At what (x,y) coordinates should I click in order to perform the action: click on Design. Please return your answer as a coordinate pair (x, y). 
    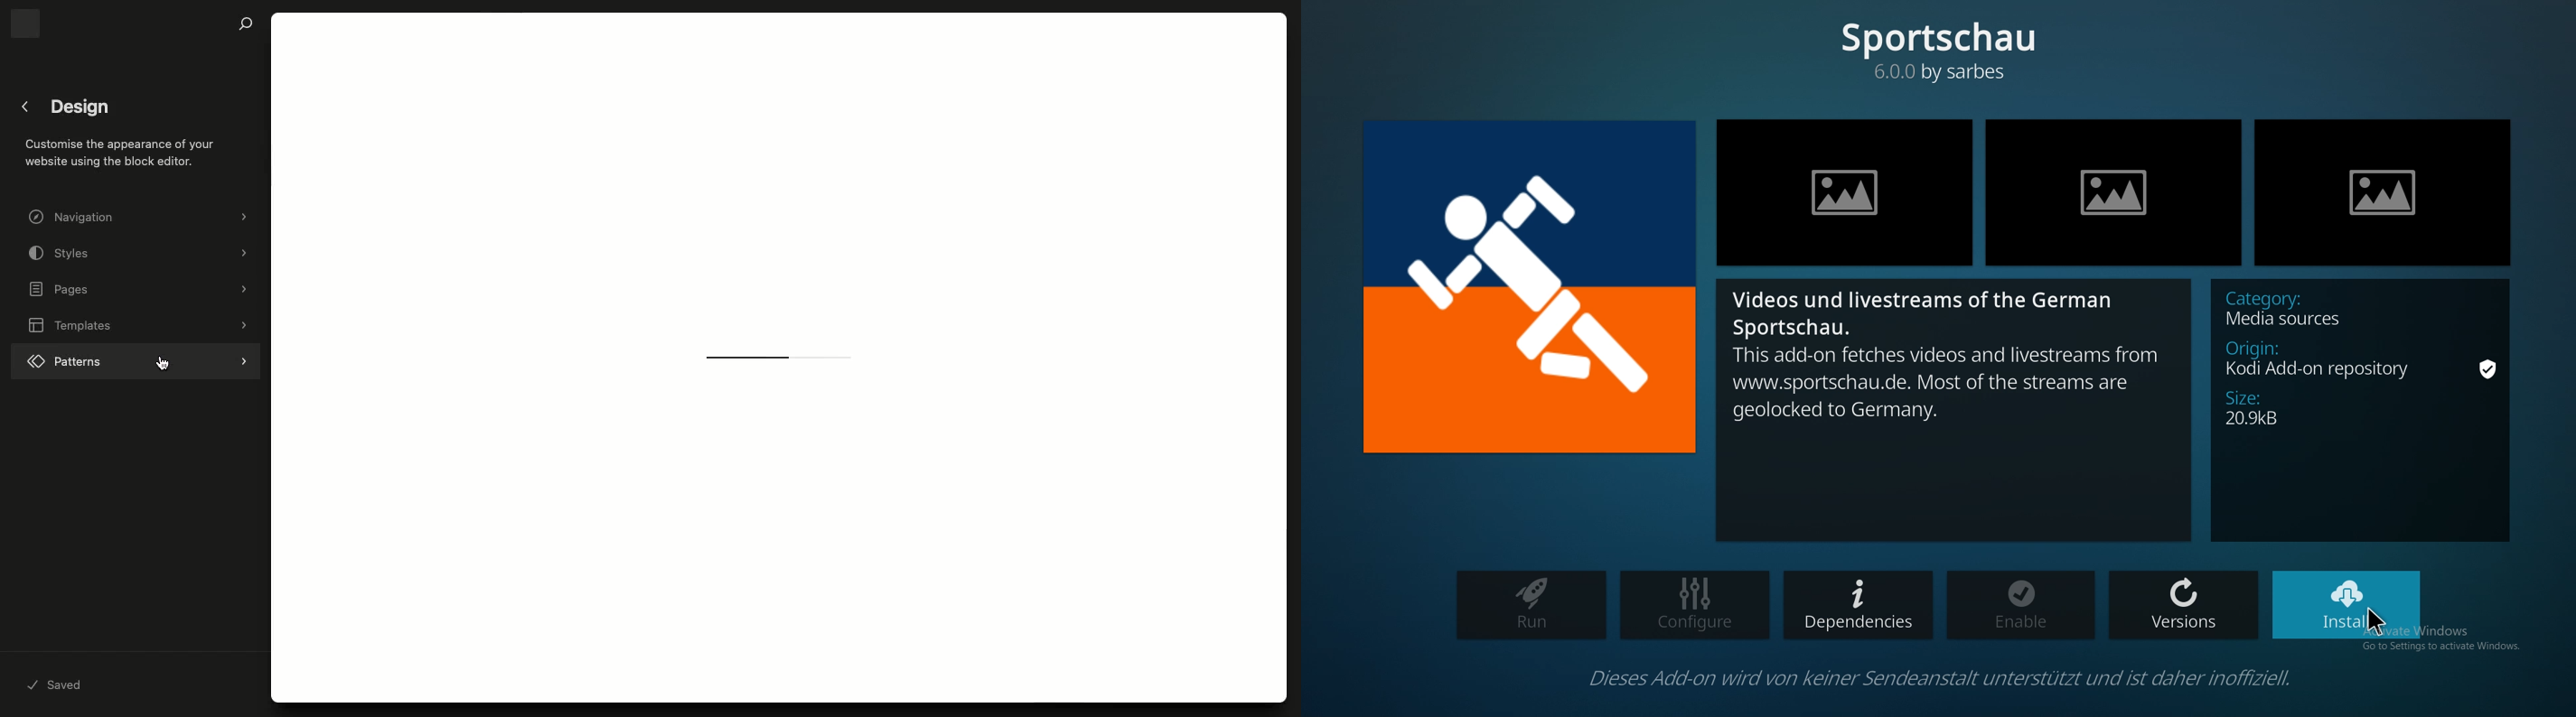
    Looking at the image, I should click on (81, 107).